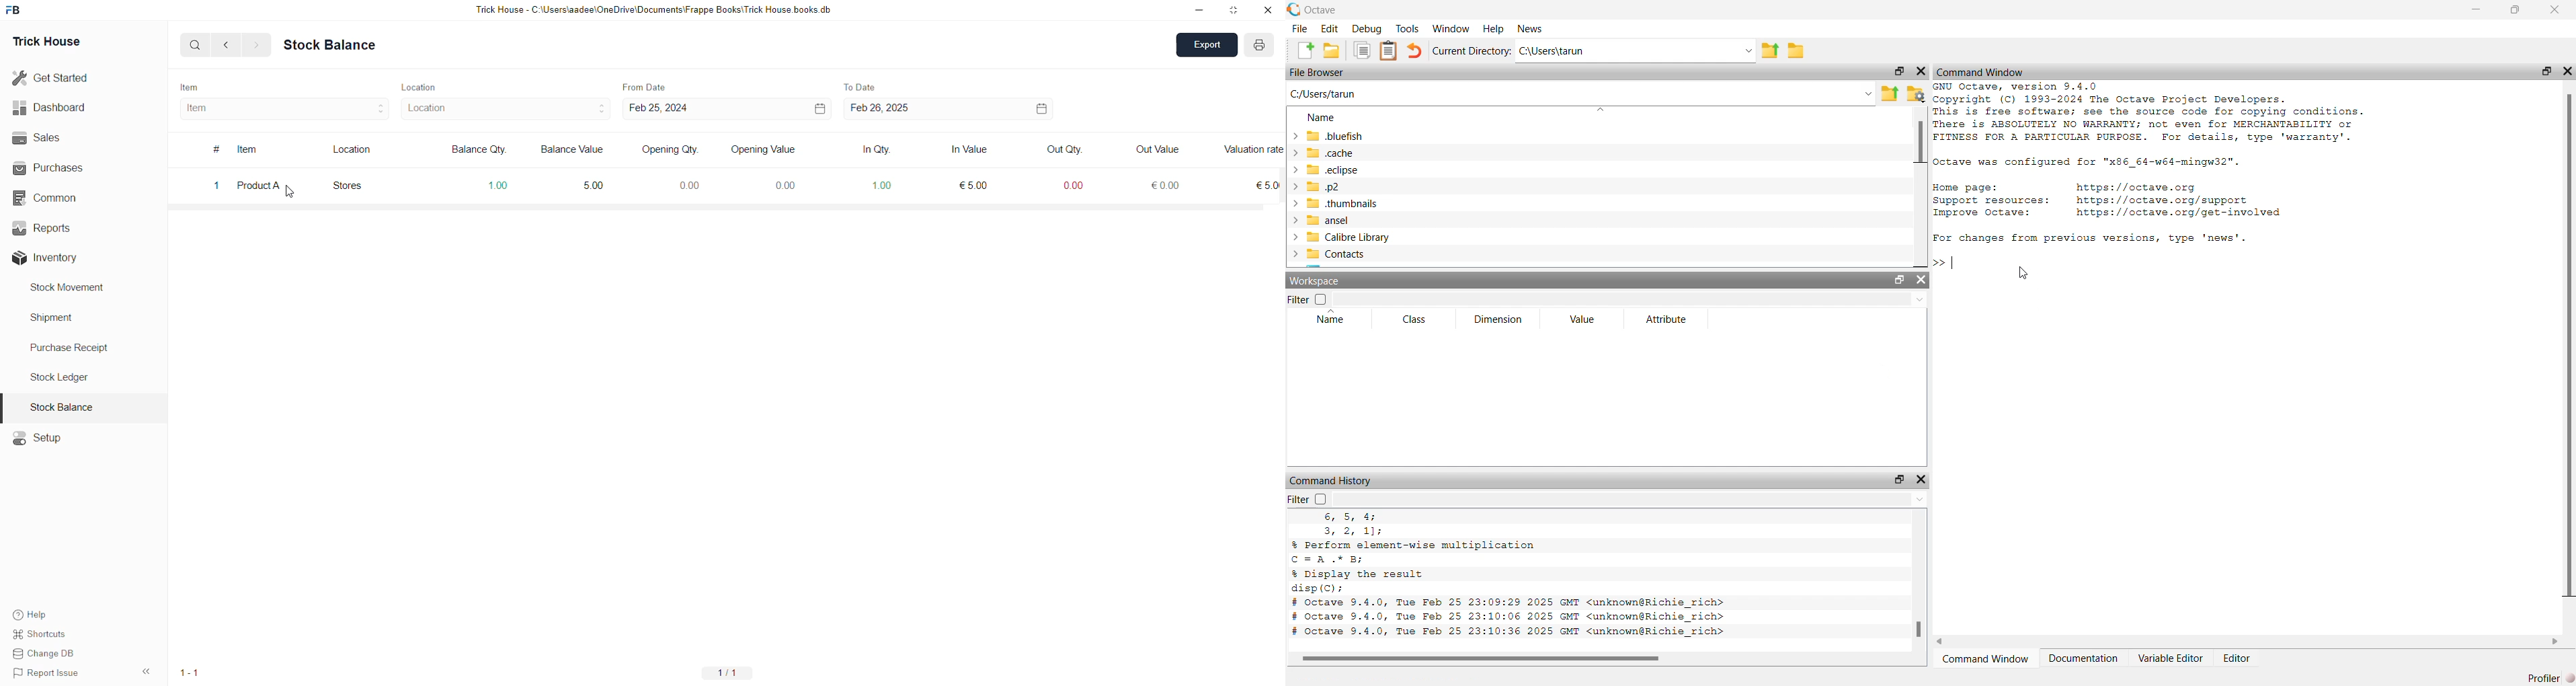  What do you see at coordinates (1209, 46) in the screenshot?
I see `Export` at bounding box center [1209, 46].